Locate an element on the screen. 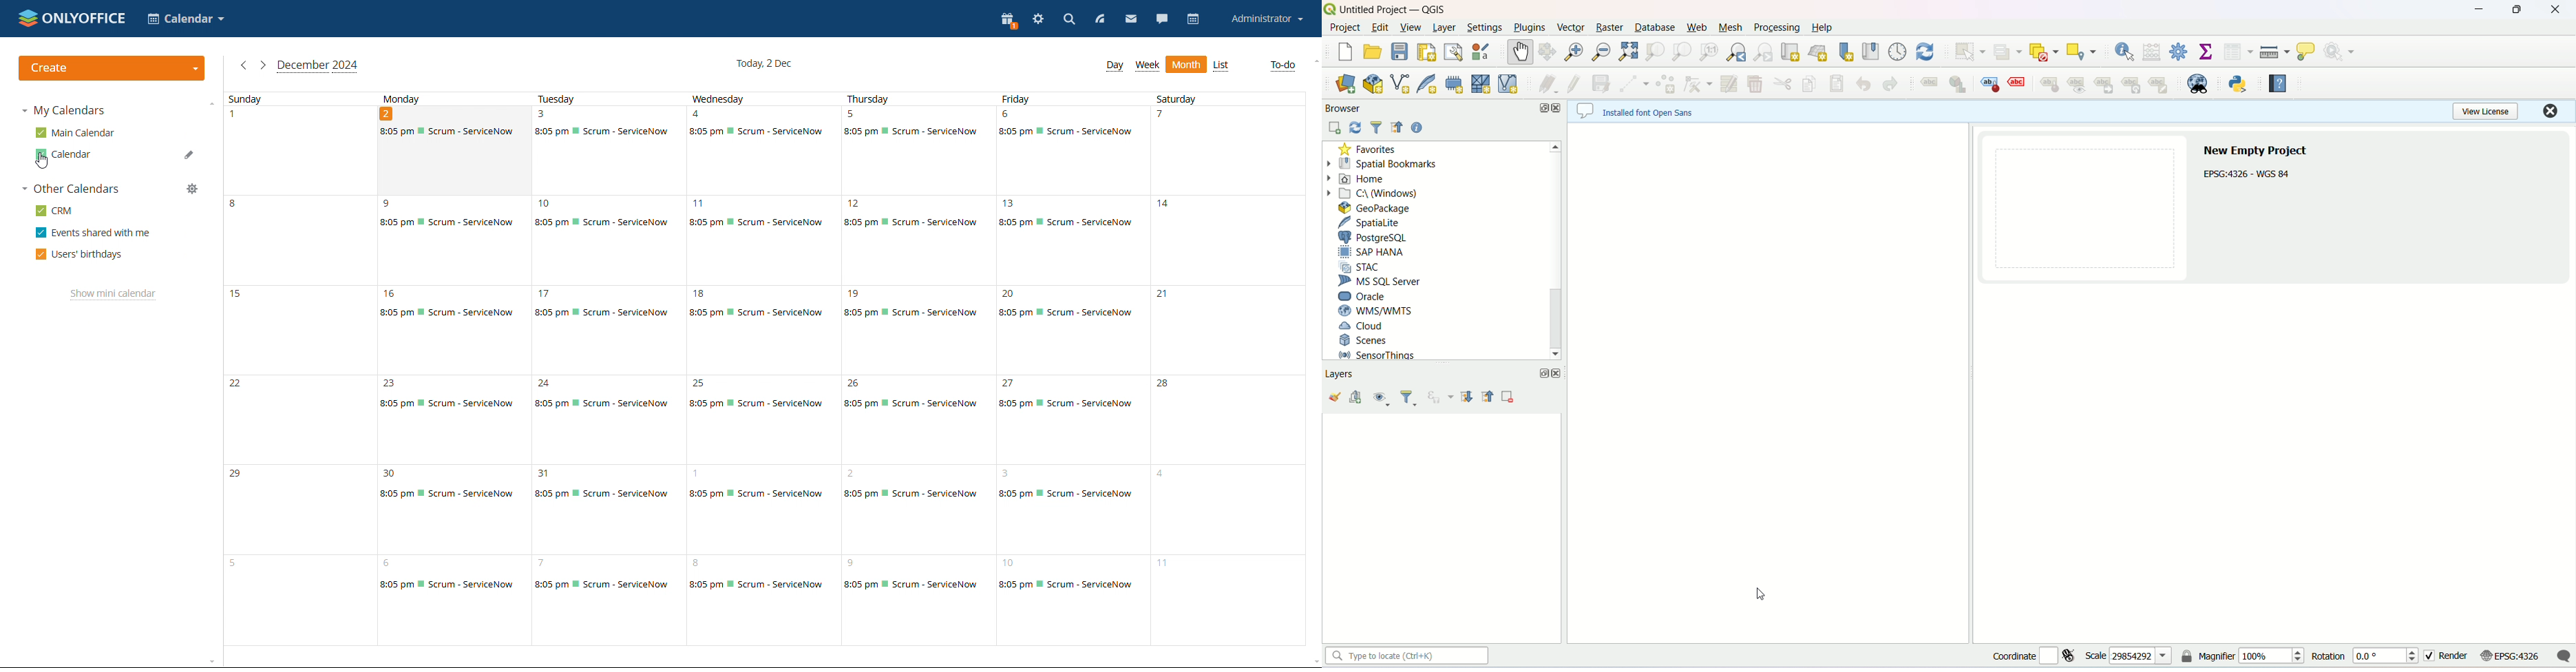 The image size is (2576, 672). pin/unpin labels and diagram is located at coordinates (2046, 84).